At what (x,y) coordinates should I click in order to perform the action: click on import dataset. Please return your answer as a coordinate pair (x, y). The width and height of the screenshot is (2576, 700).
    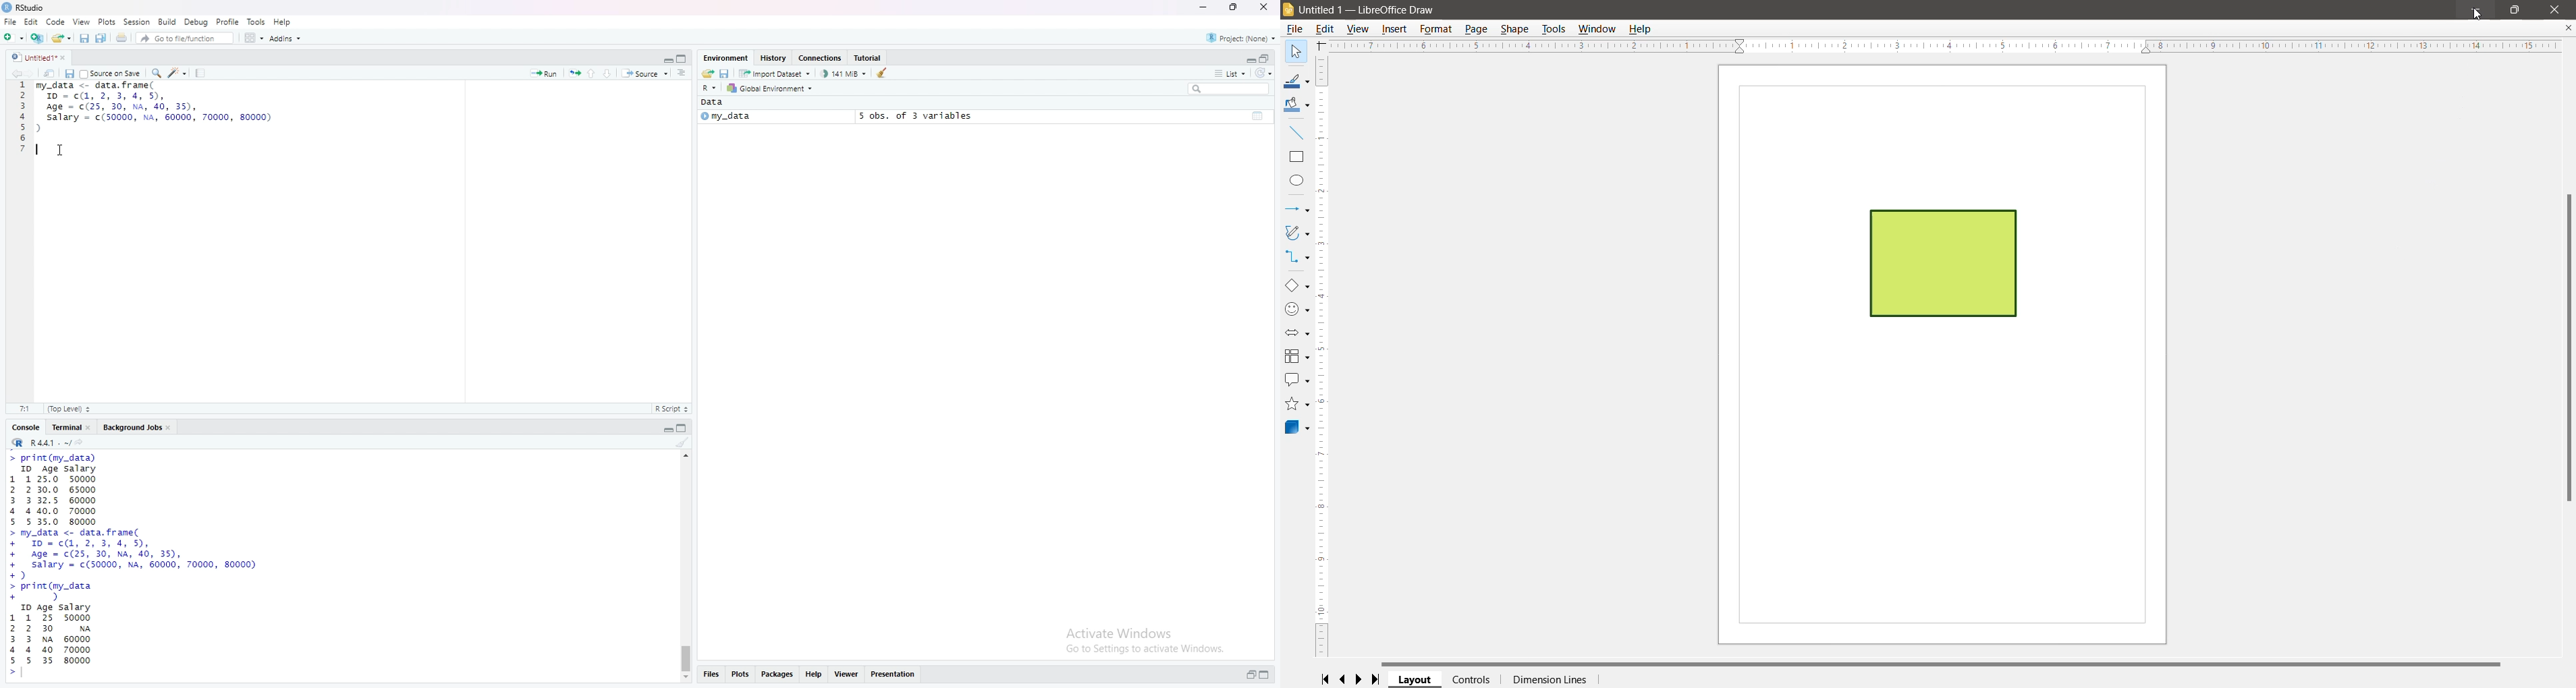
    Looking at the image, I should click on (778, 75).